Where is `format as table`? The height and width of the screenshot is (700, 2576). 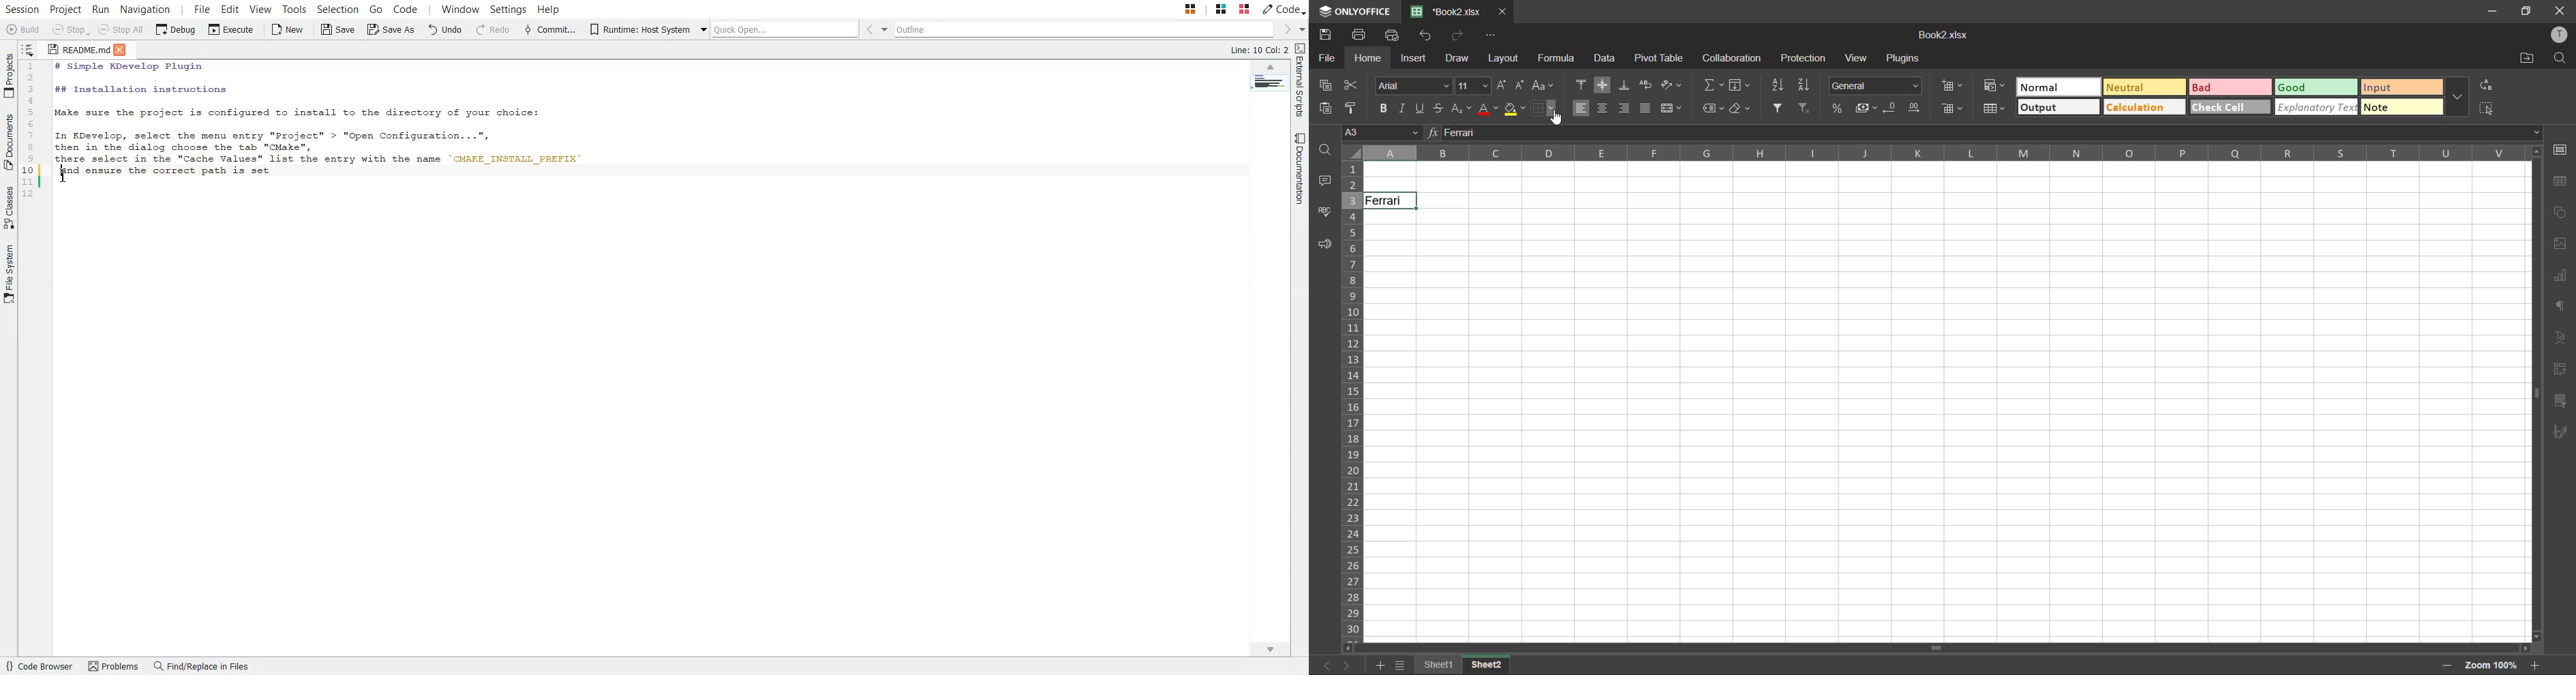 format as table is located at coordinates (1994, 110).